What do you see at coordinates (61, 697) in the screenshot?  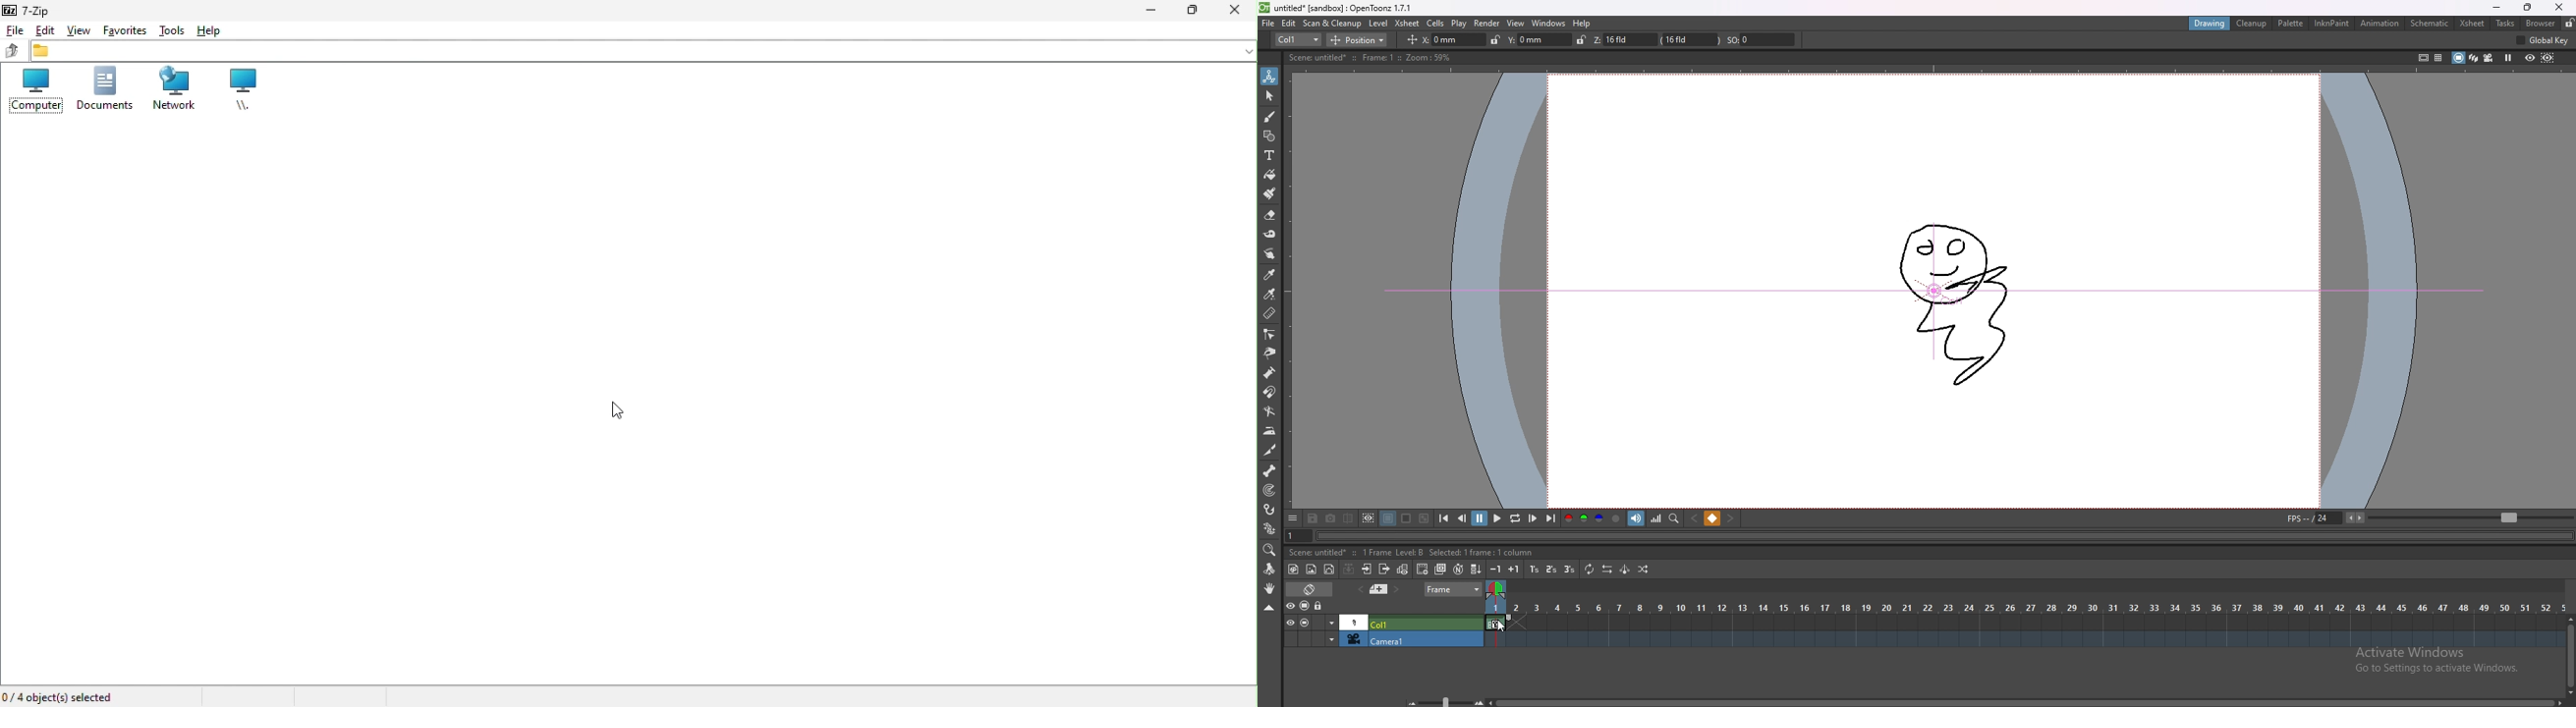 I see `objects selected` at bounding box center [61, 697].